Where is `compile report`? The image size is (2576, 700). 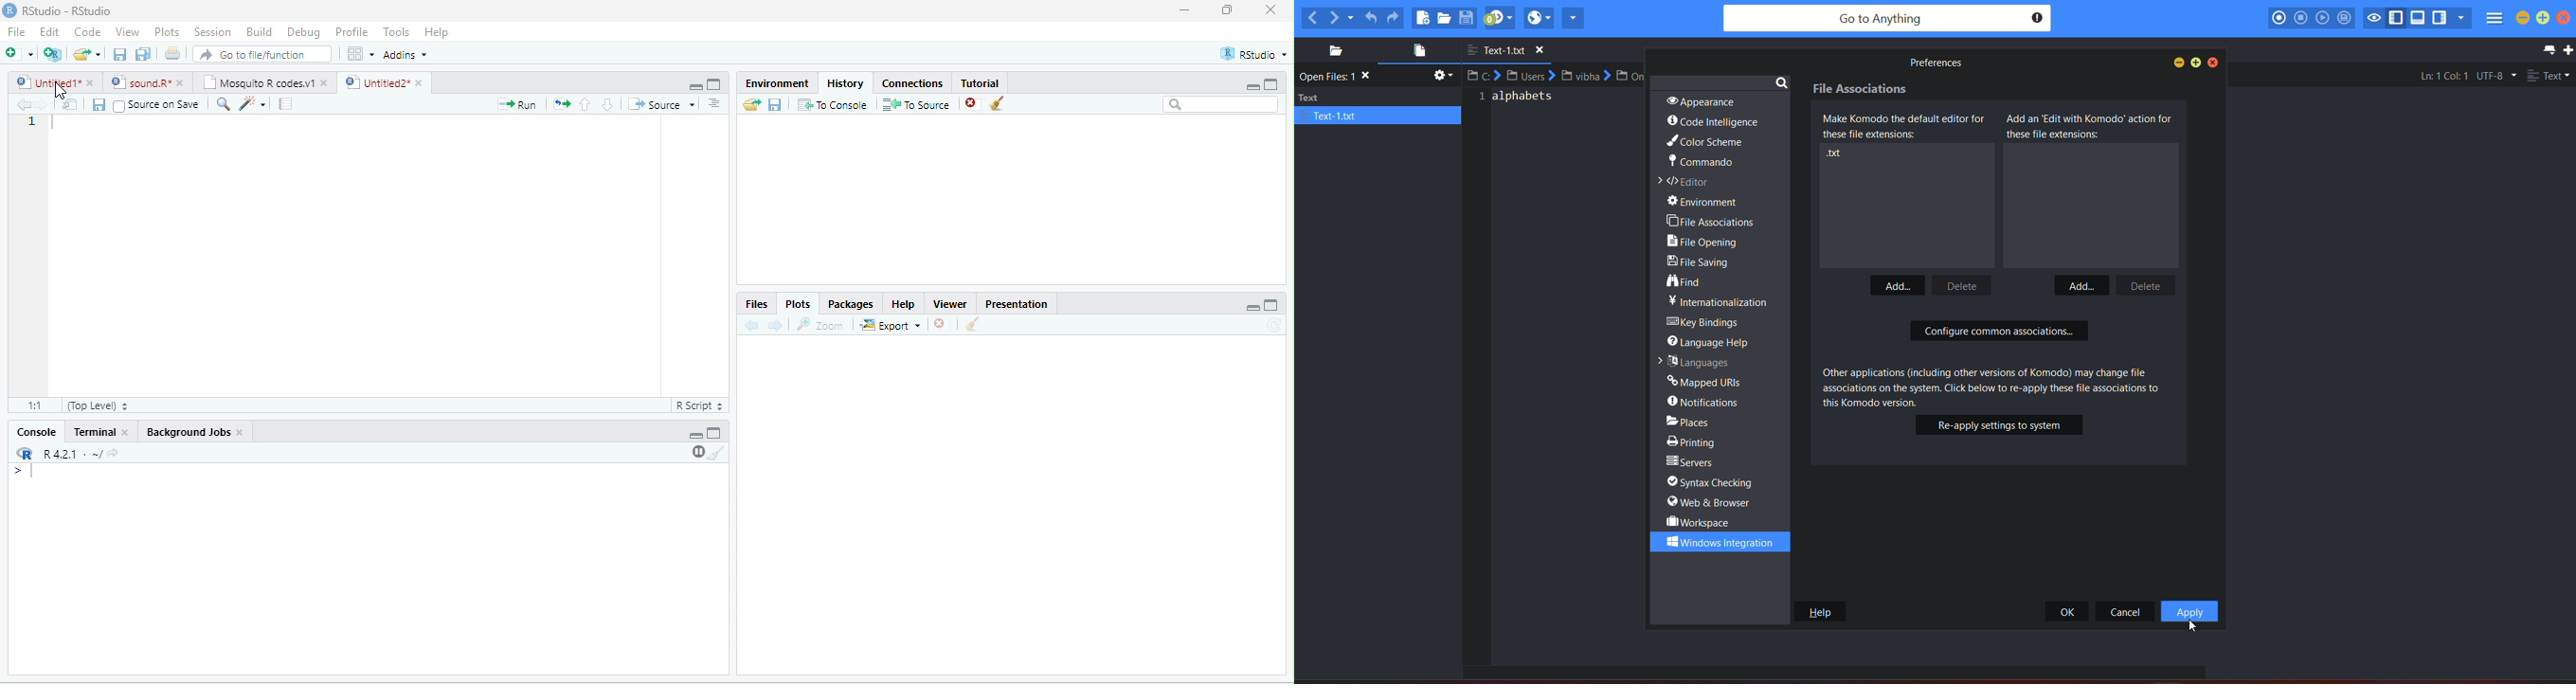
compile report is located at coordinates (285, 103).